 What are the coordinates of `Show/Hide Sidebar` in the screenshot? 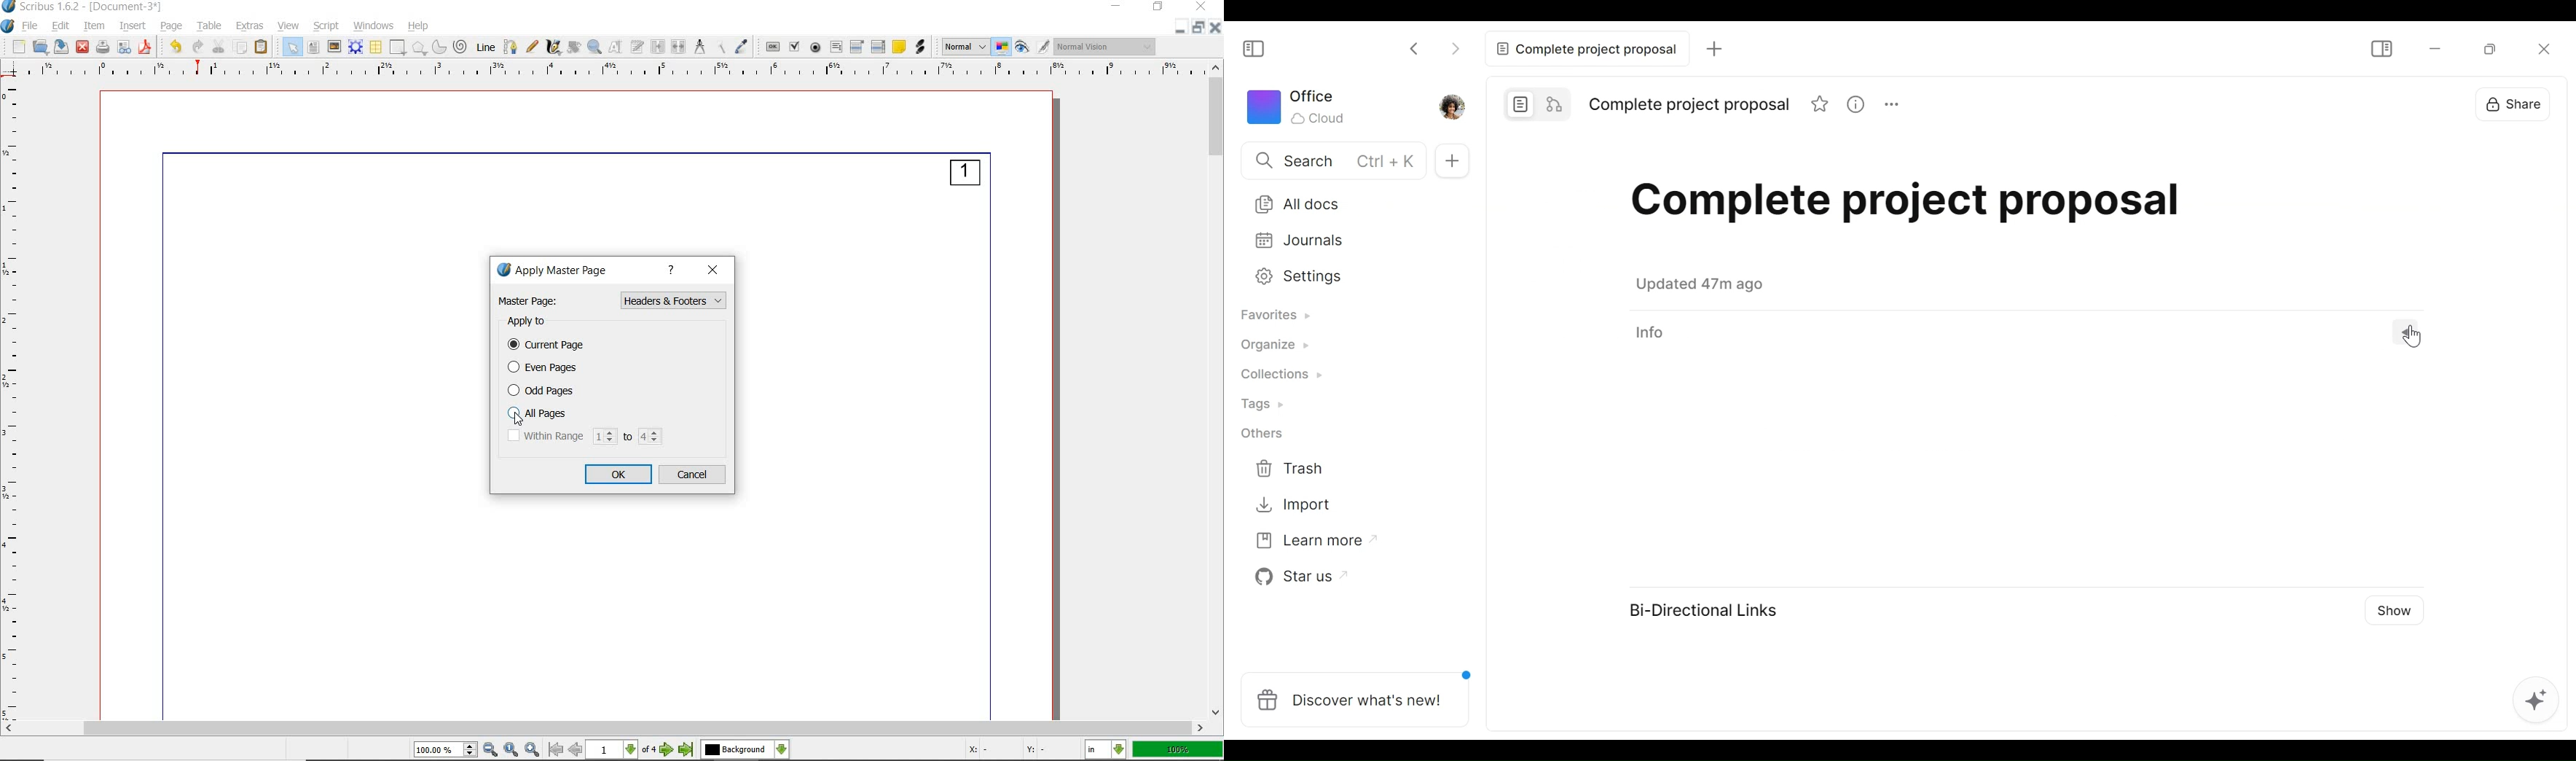 It's located at (1260, 49).